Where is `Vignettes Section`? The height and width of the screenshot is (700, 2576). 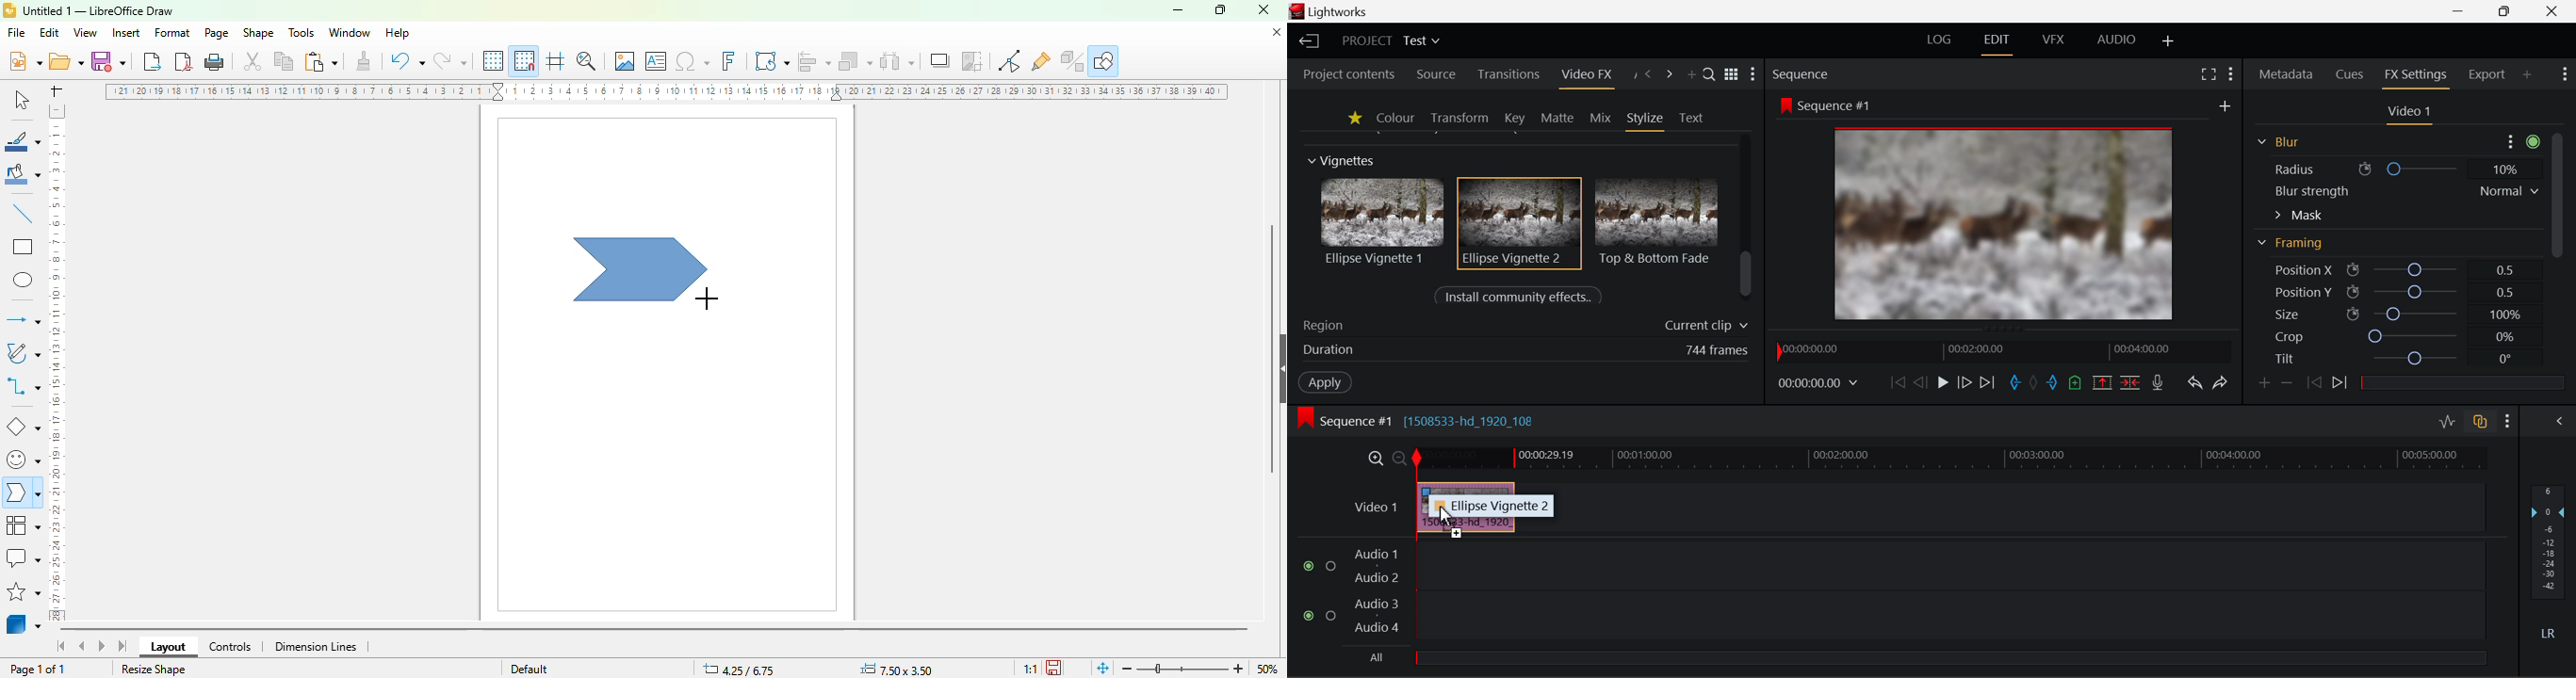
Vignettes Section is located at coordinates (1342, 161).